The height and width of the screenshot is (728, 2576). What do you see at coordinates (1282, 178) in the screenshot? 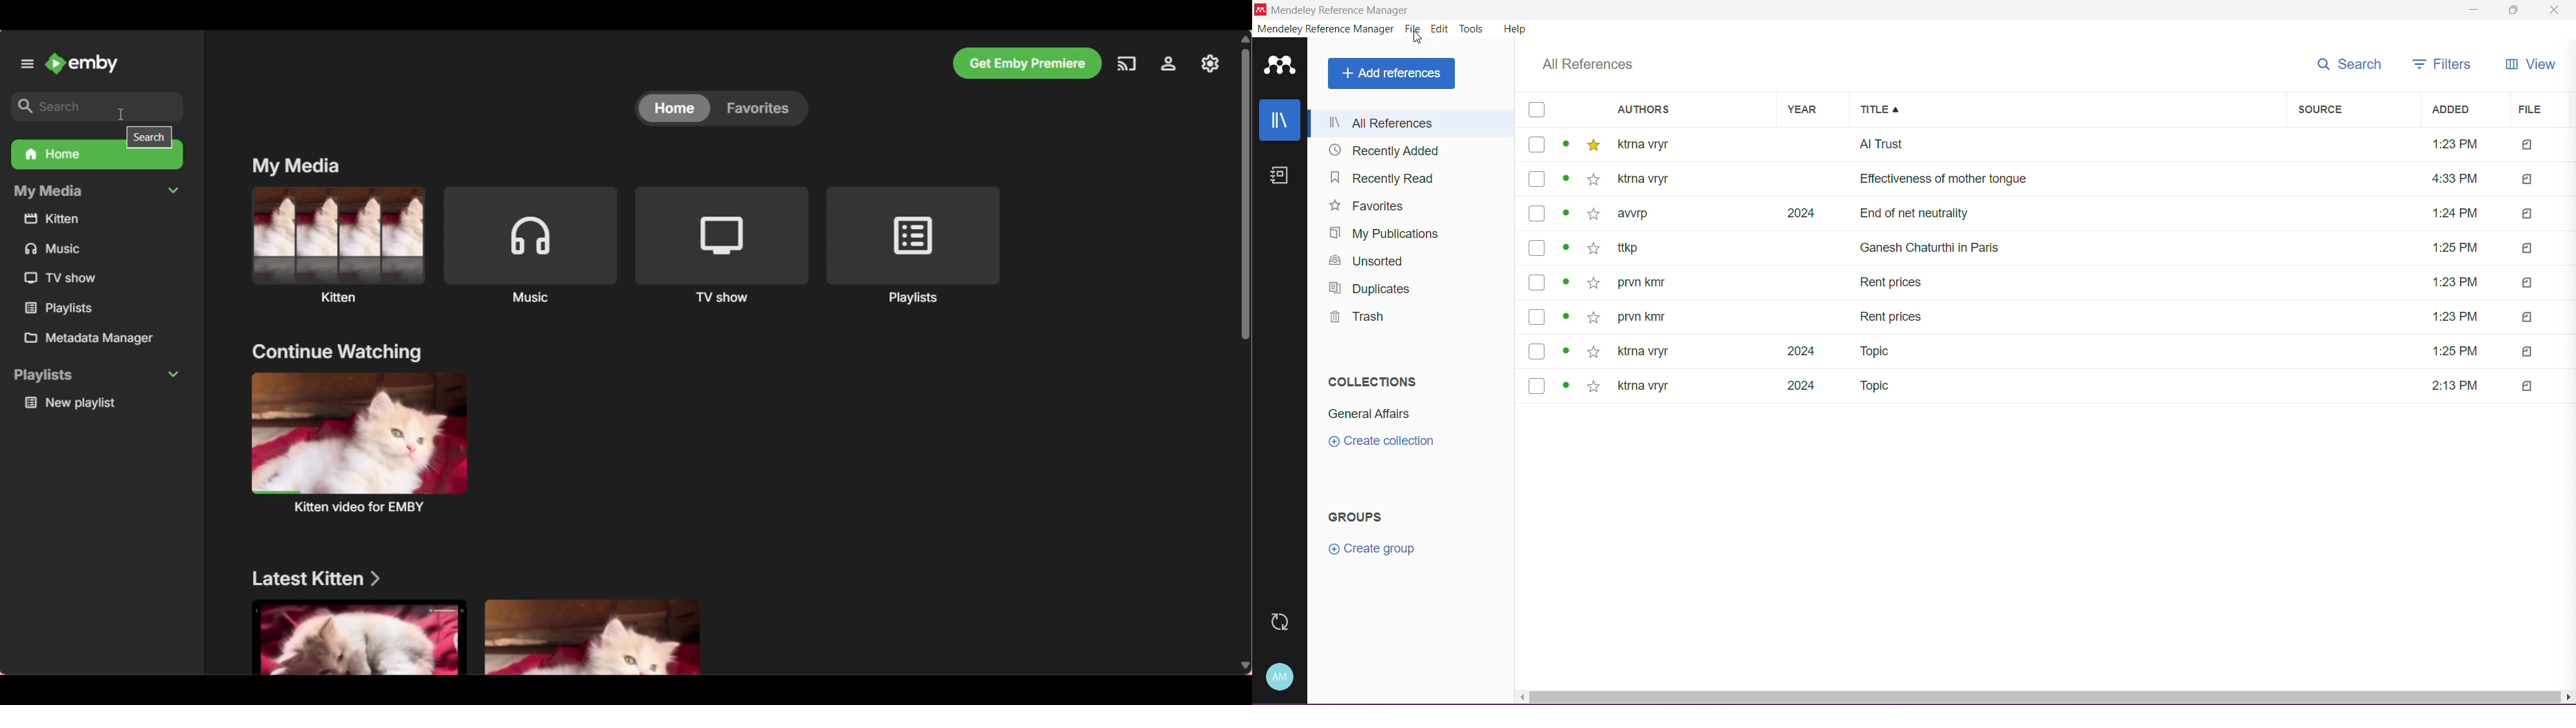
I see `Notes` at bounding box center [1282, 178].